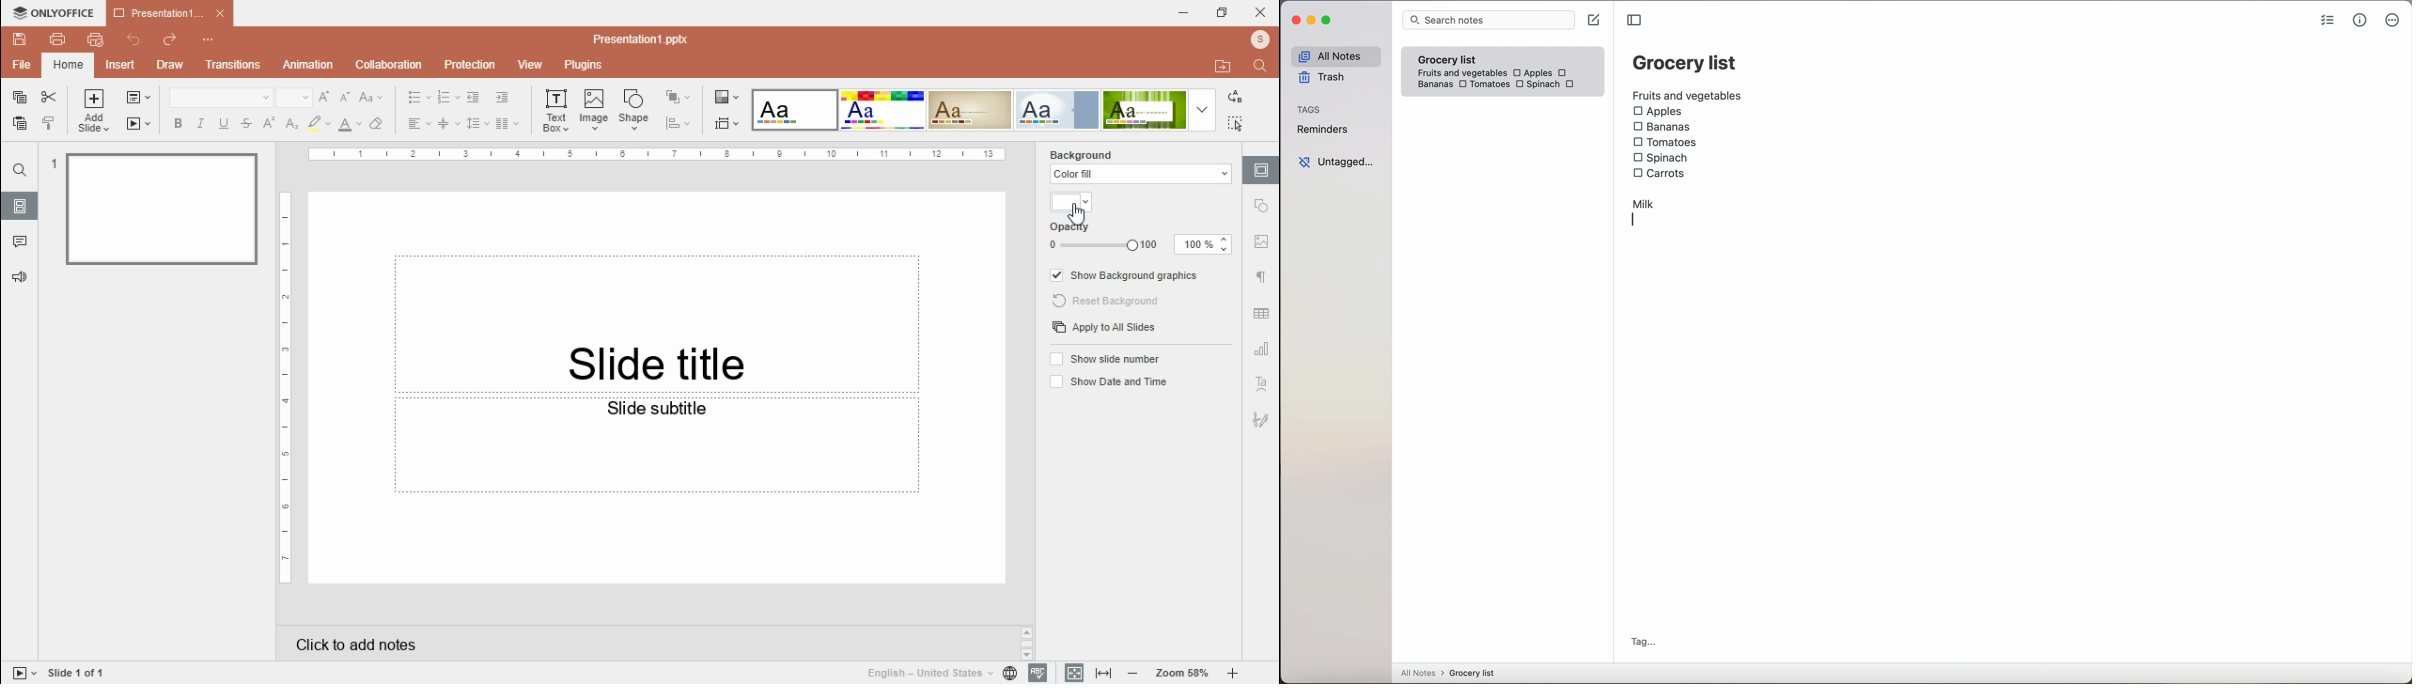  What do you see at coordinates (1483, 85) in the screenshot?
I see `Tomatoes checkbox` at bounding box center [1483, 85].